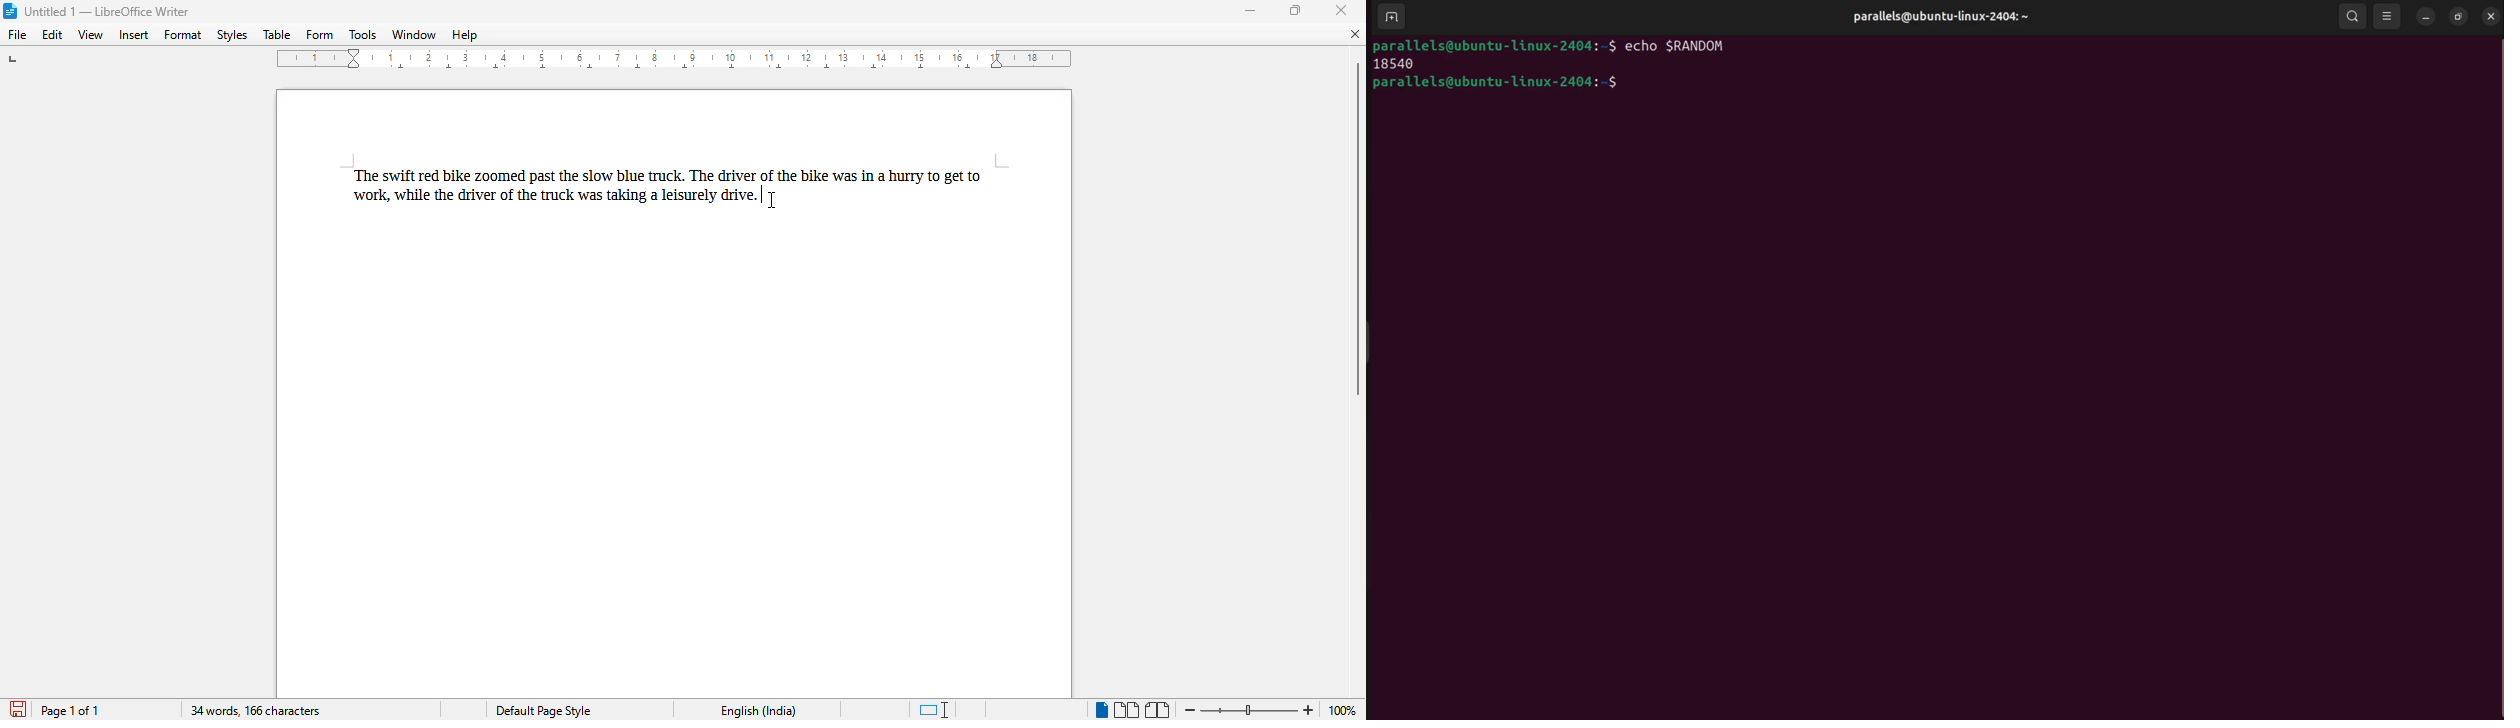  What do you see at coordinates (542, 711) in the screenshot?
I see `Default page style` at bounding box center [542, 711].